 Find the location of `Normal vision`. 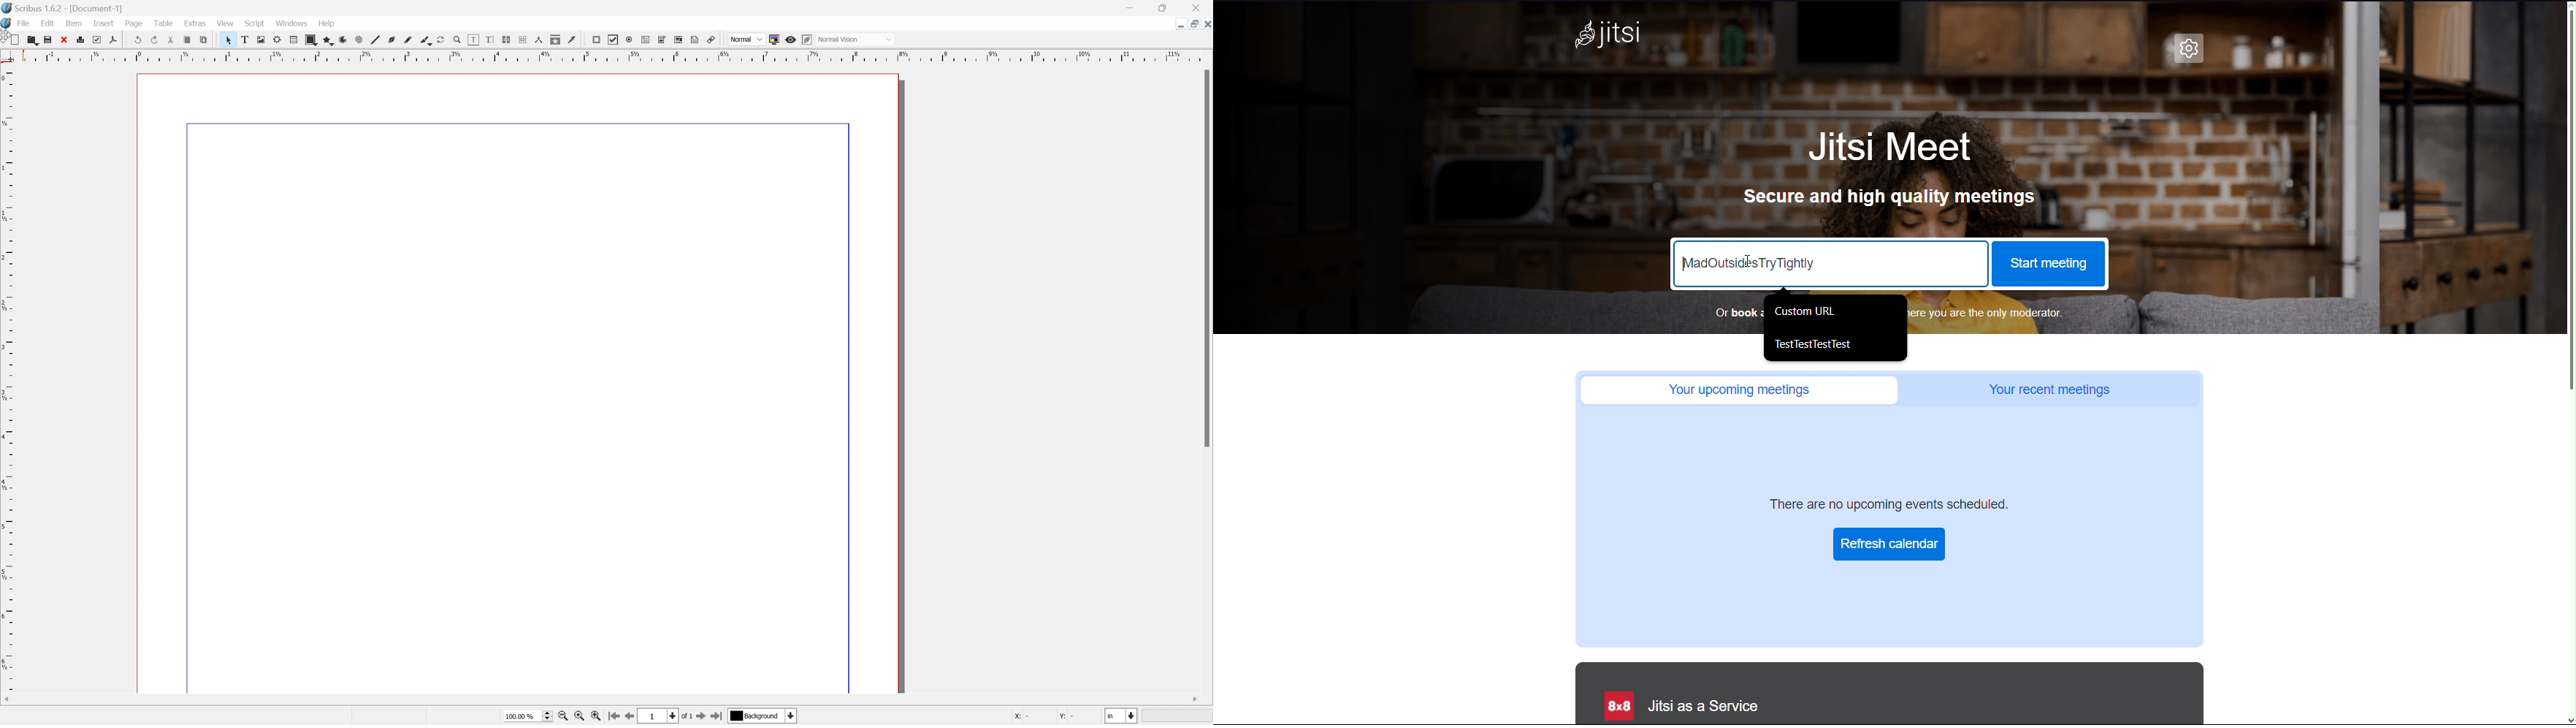

Normal vision is located at coordinates (860, 39).